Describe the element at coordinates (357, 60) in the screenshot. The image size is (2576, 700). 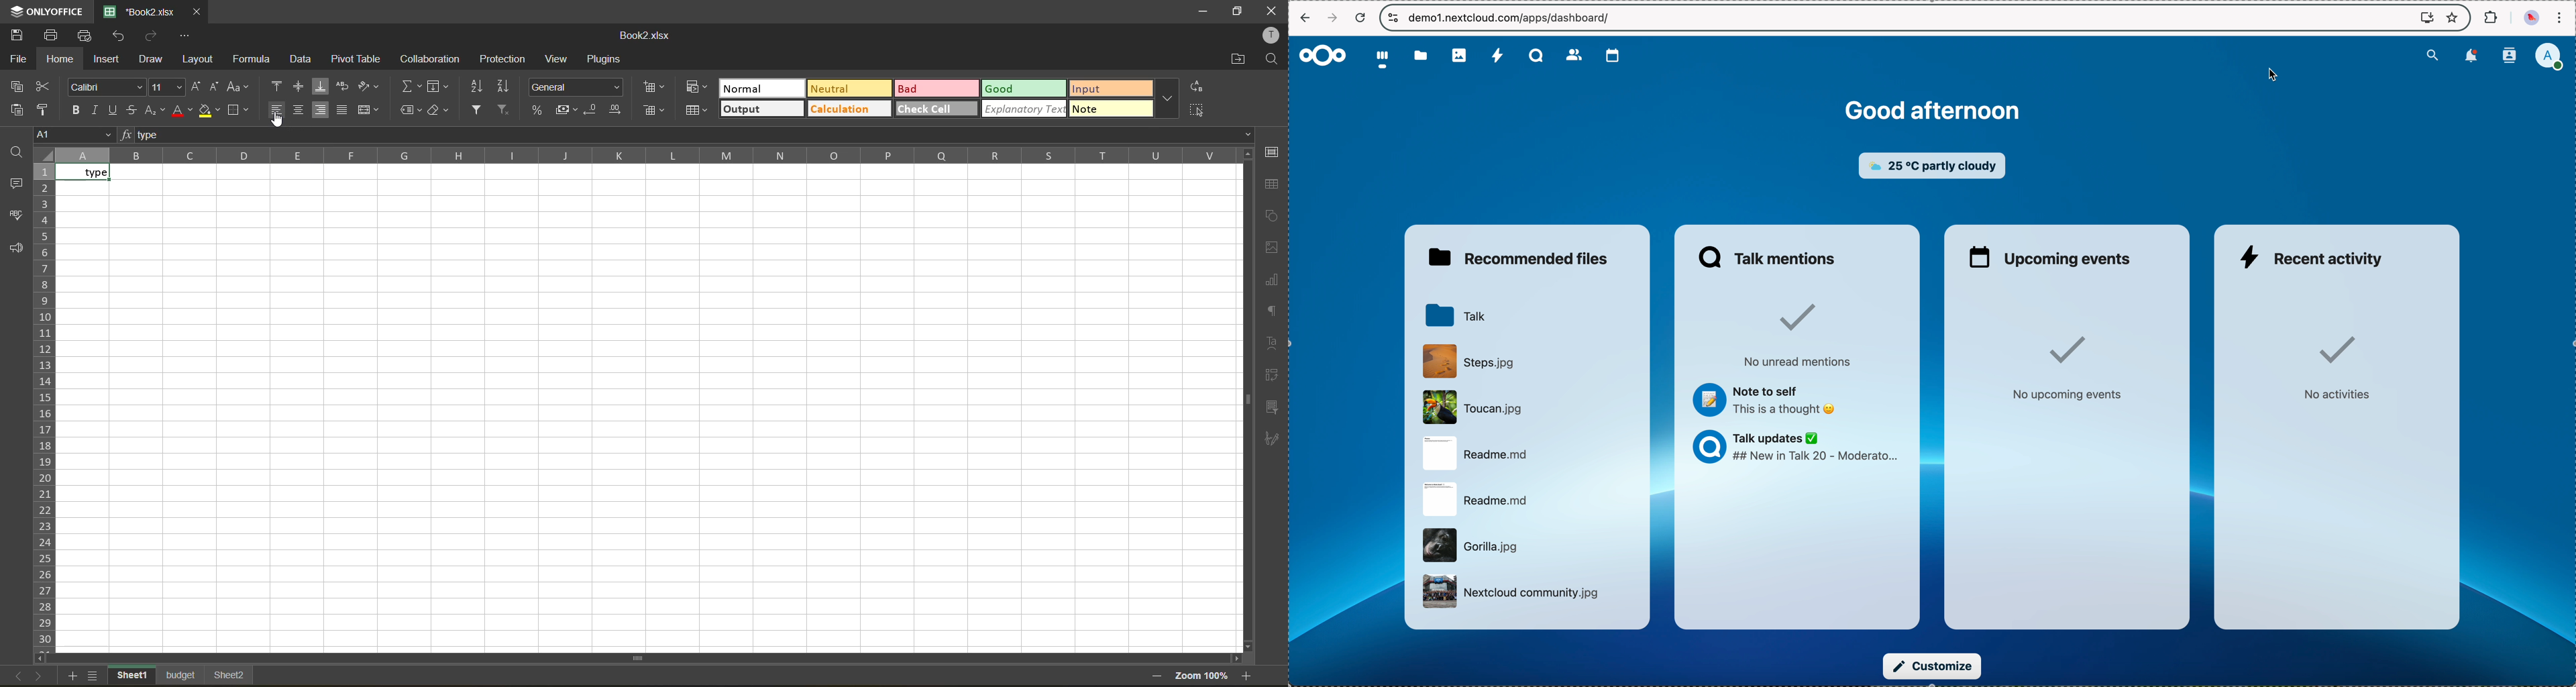
I see `pivot table` at that location.